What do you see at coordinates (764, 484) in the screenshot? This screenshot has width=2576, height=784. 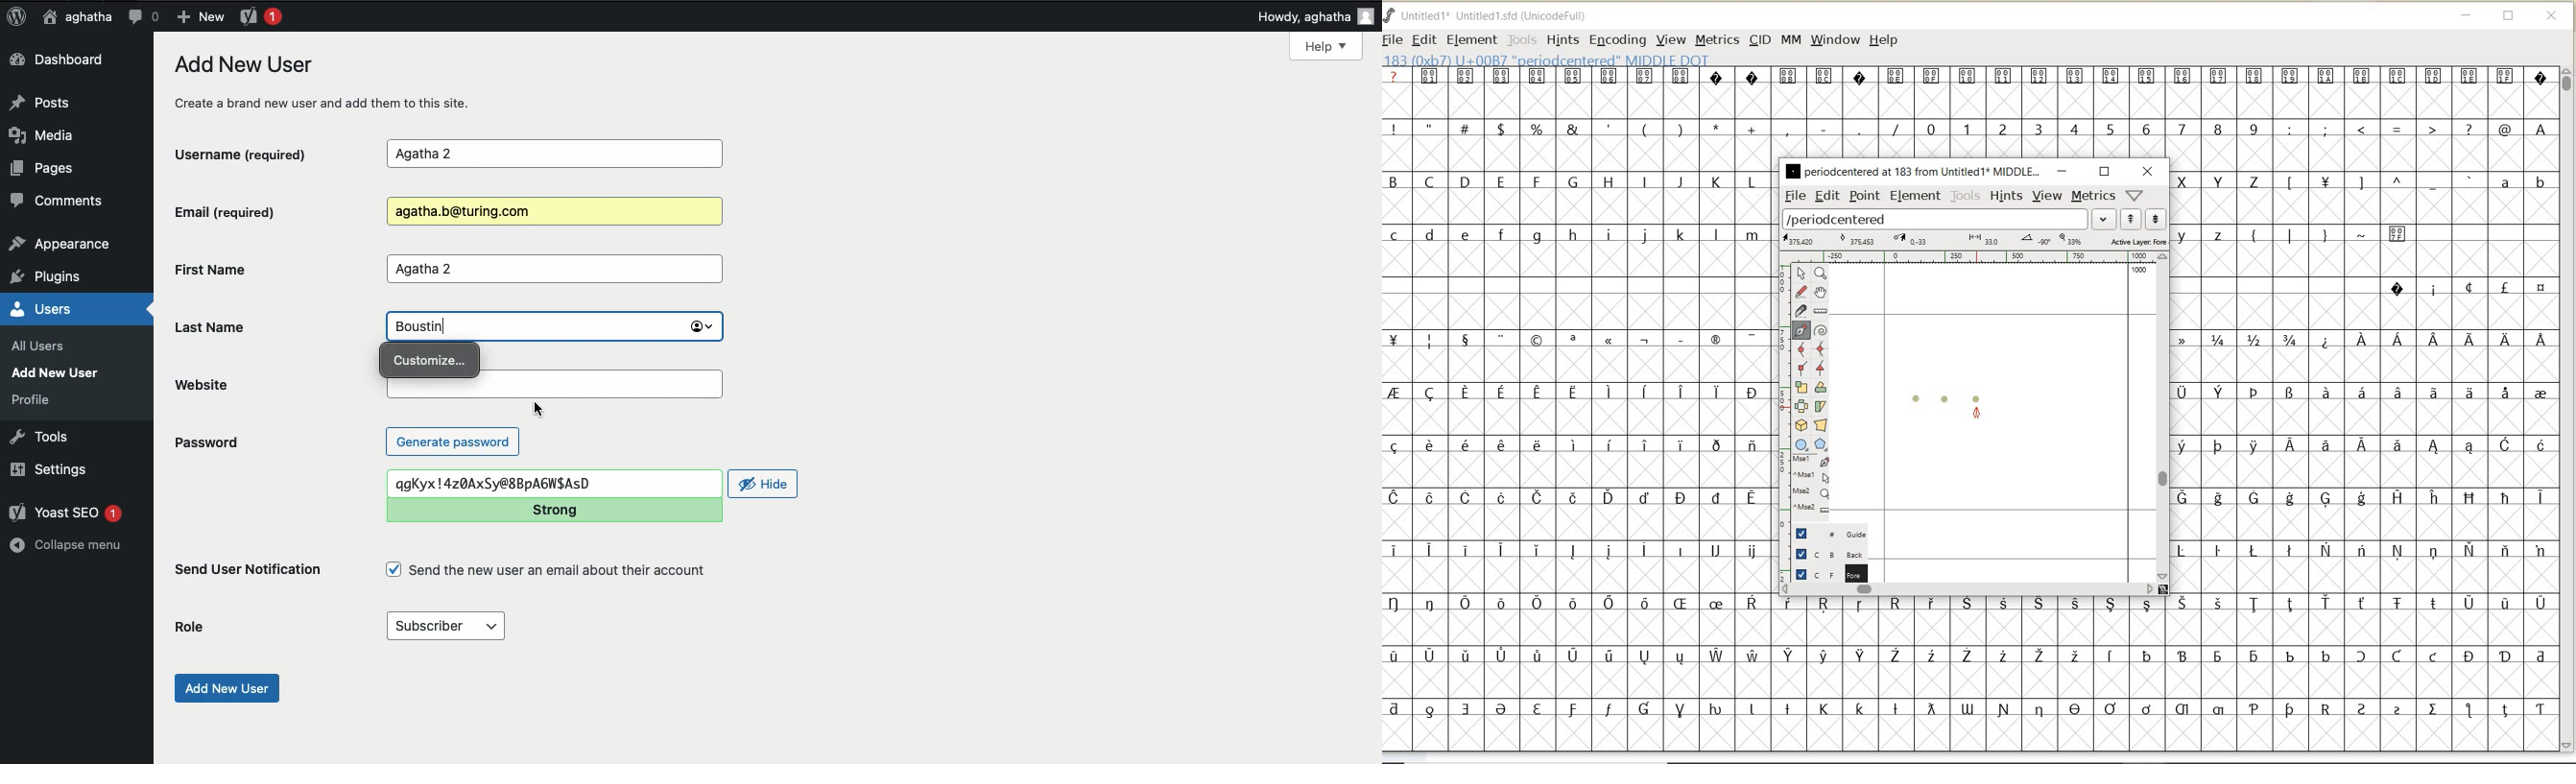 I see `Hide` at bounding box center [764, 484].